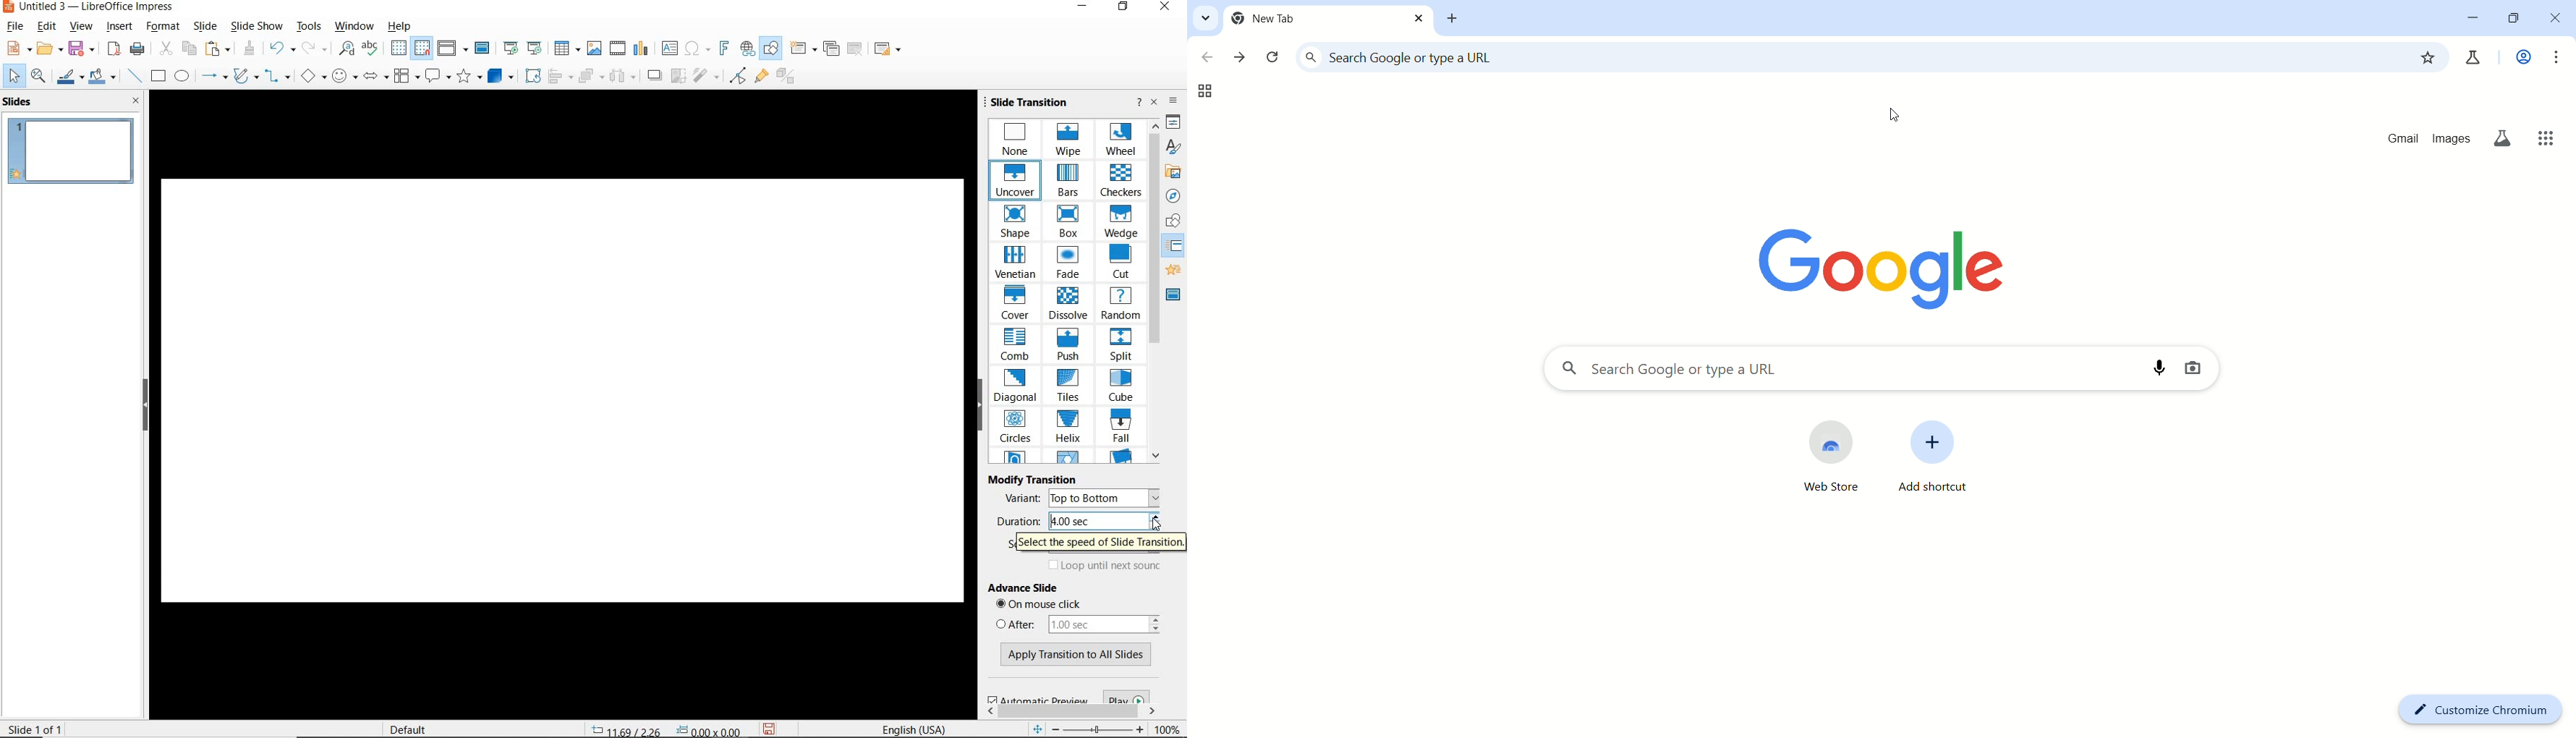 This screenshot has height=756, width=2576. I want to click on HELP, so click(399, 26).